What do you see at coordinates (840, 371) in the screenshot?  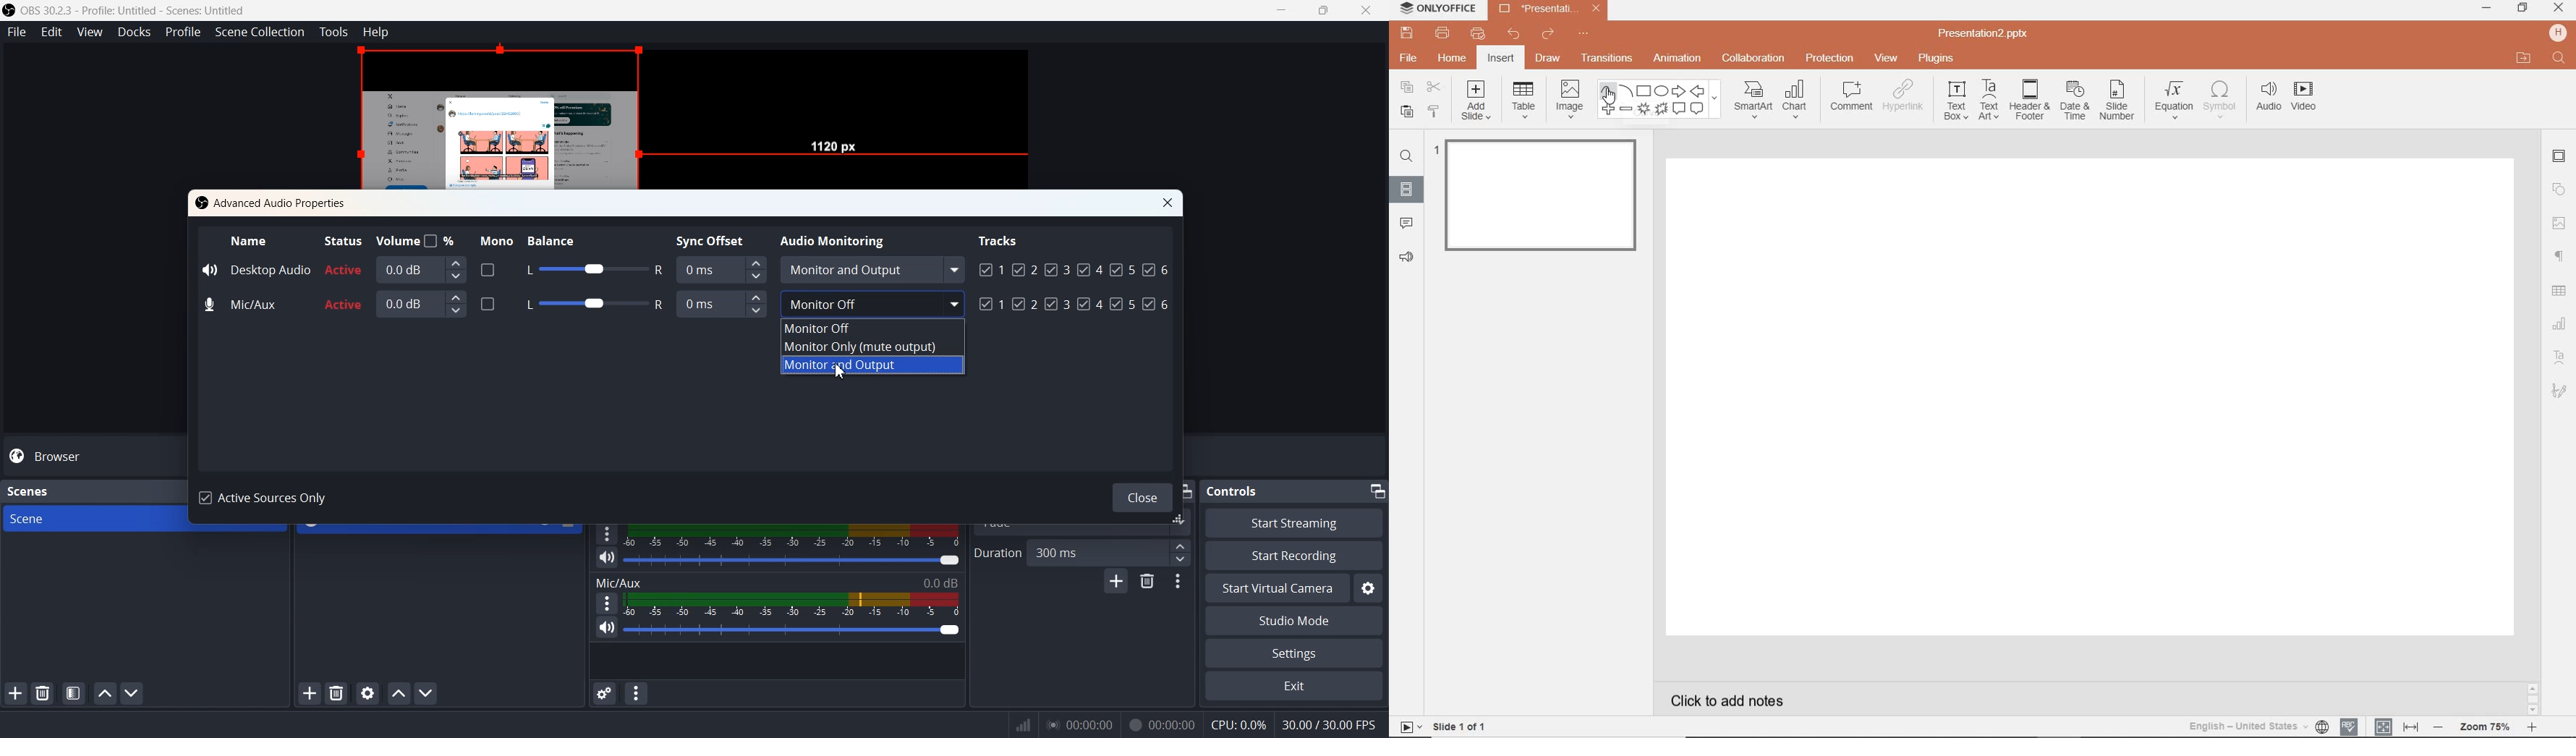 I see `Cursor` at bounding box center [840, 371].